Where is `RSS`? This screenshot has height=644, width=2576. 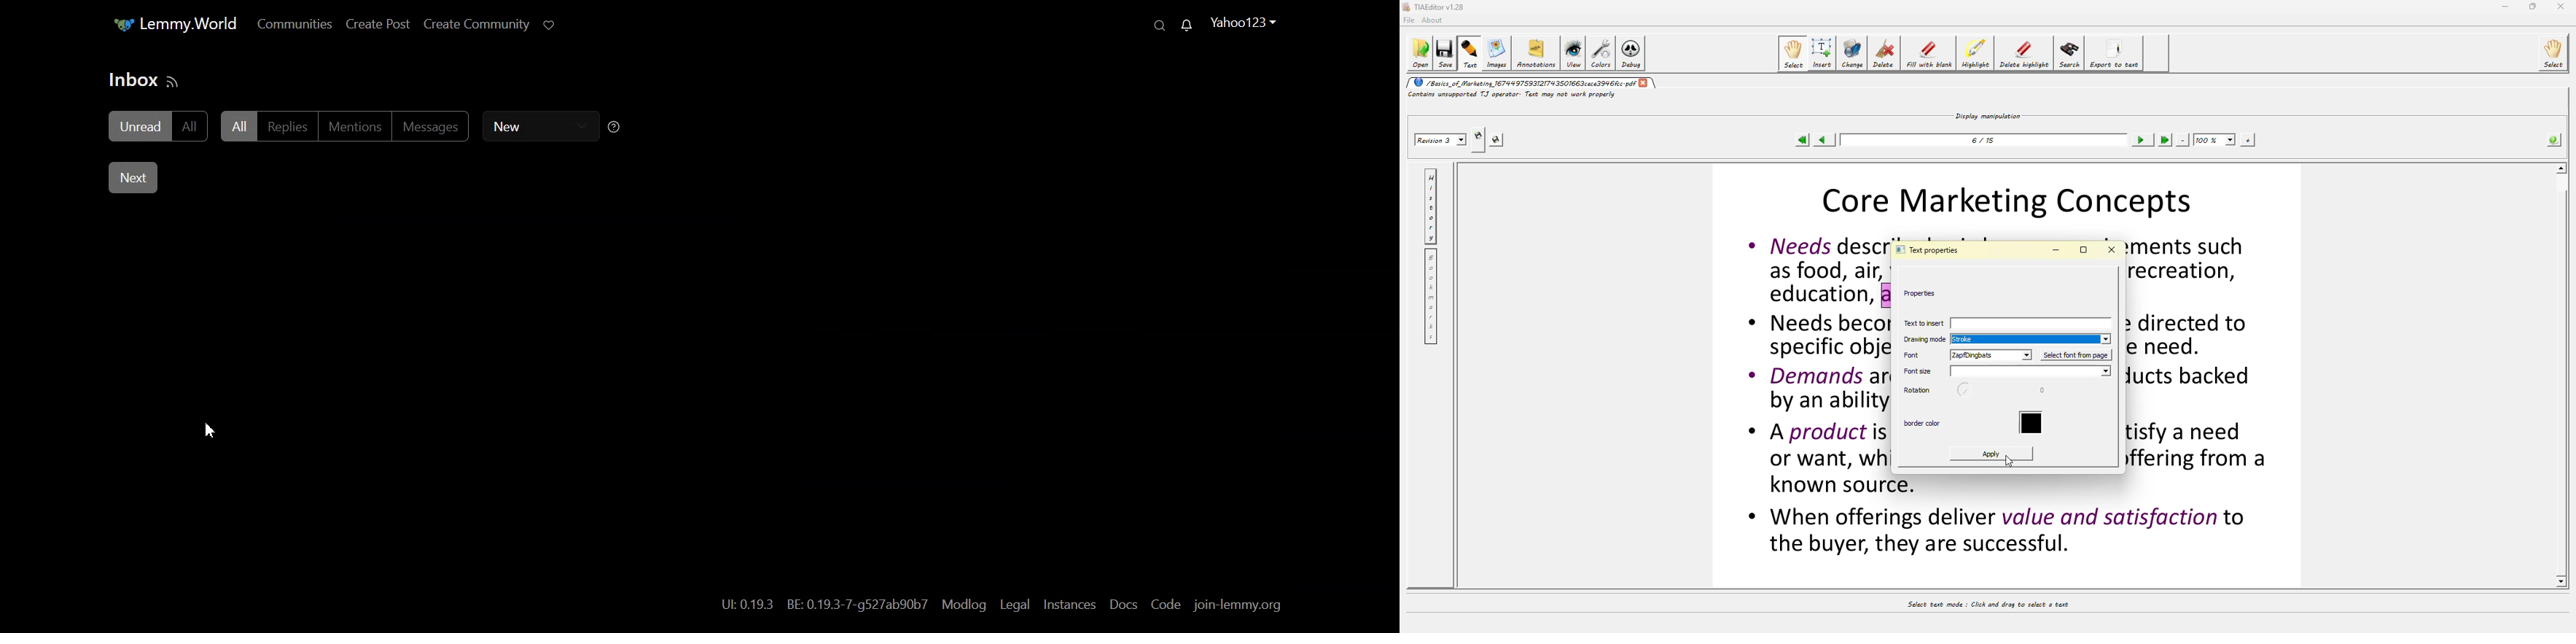 RSS is located at coordinates (173, 83).